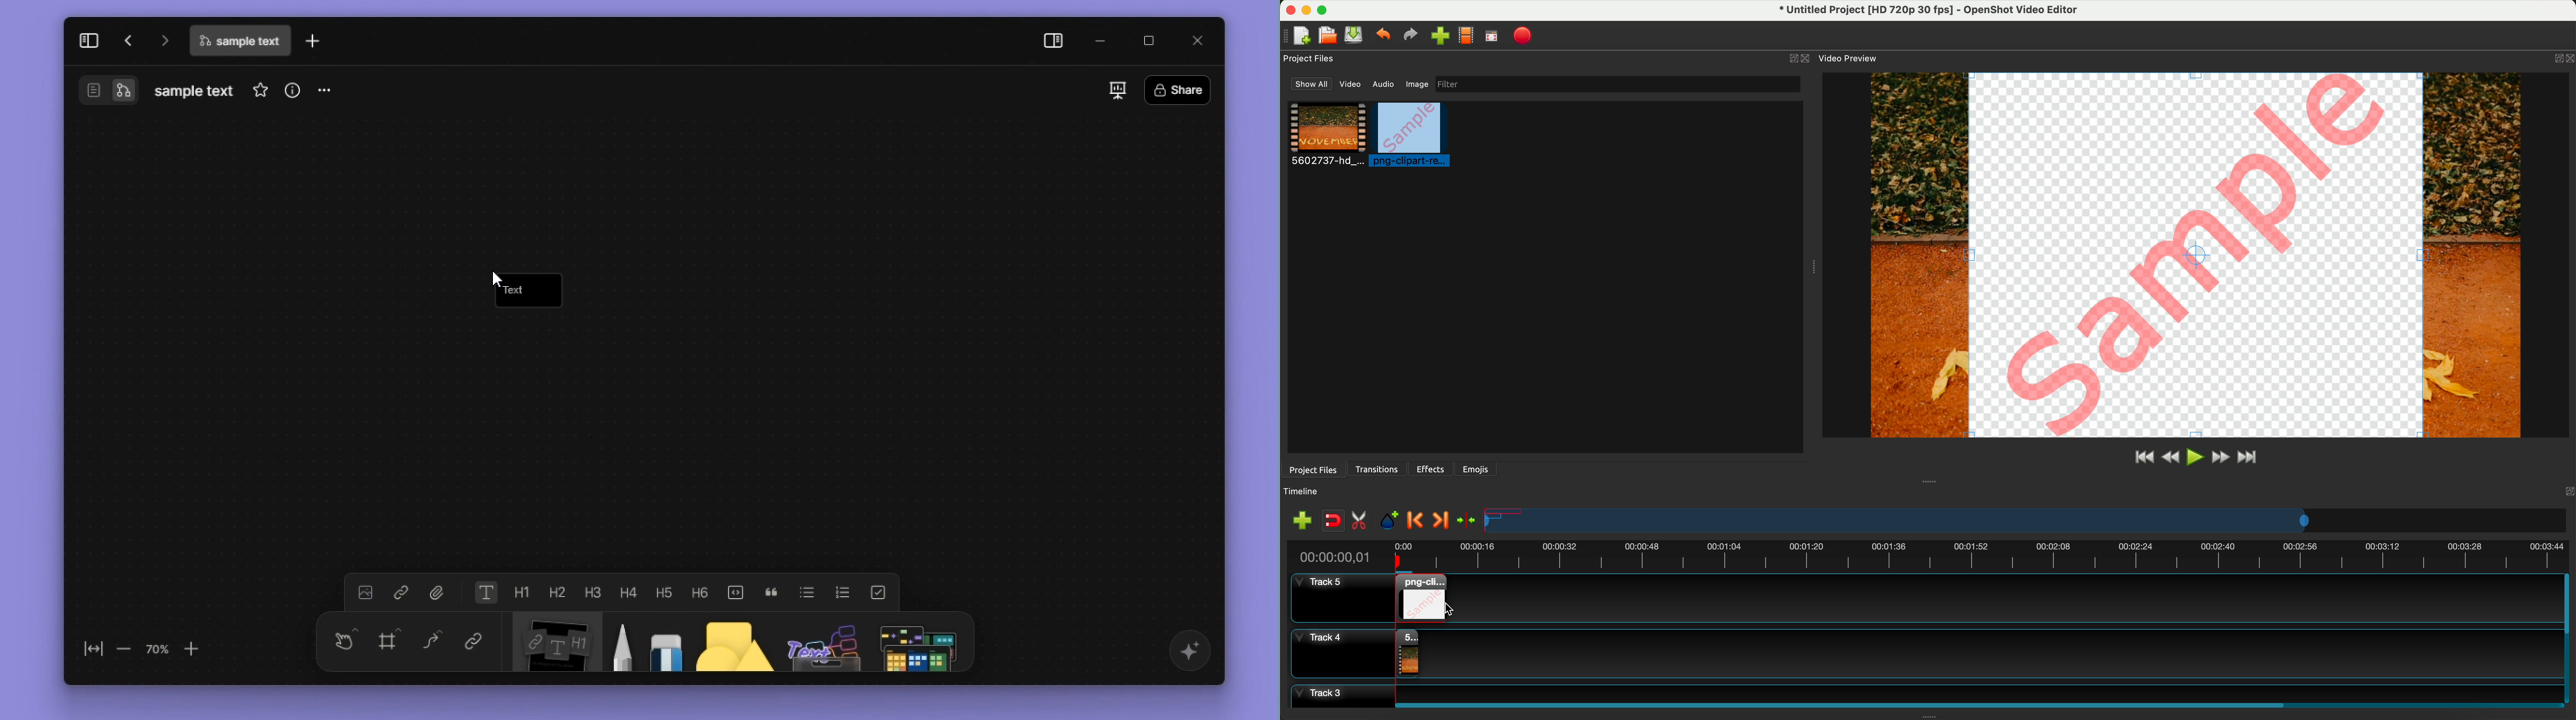 The height and width of the screenshot is (728, 2576). What do you see at coordinates (157, 648) in the screenshot?
I see `70%` at bounding box center [157, 648].